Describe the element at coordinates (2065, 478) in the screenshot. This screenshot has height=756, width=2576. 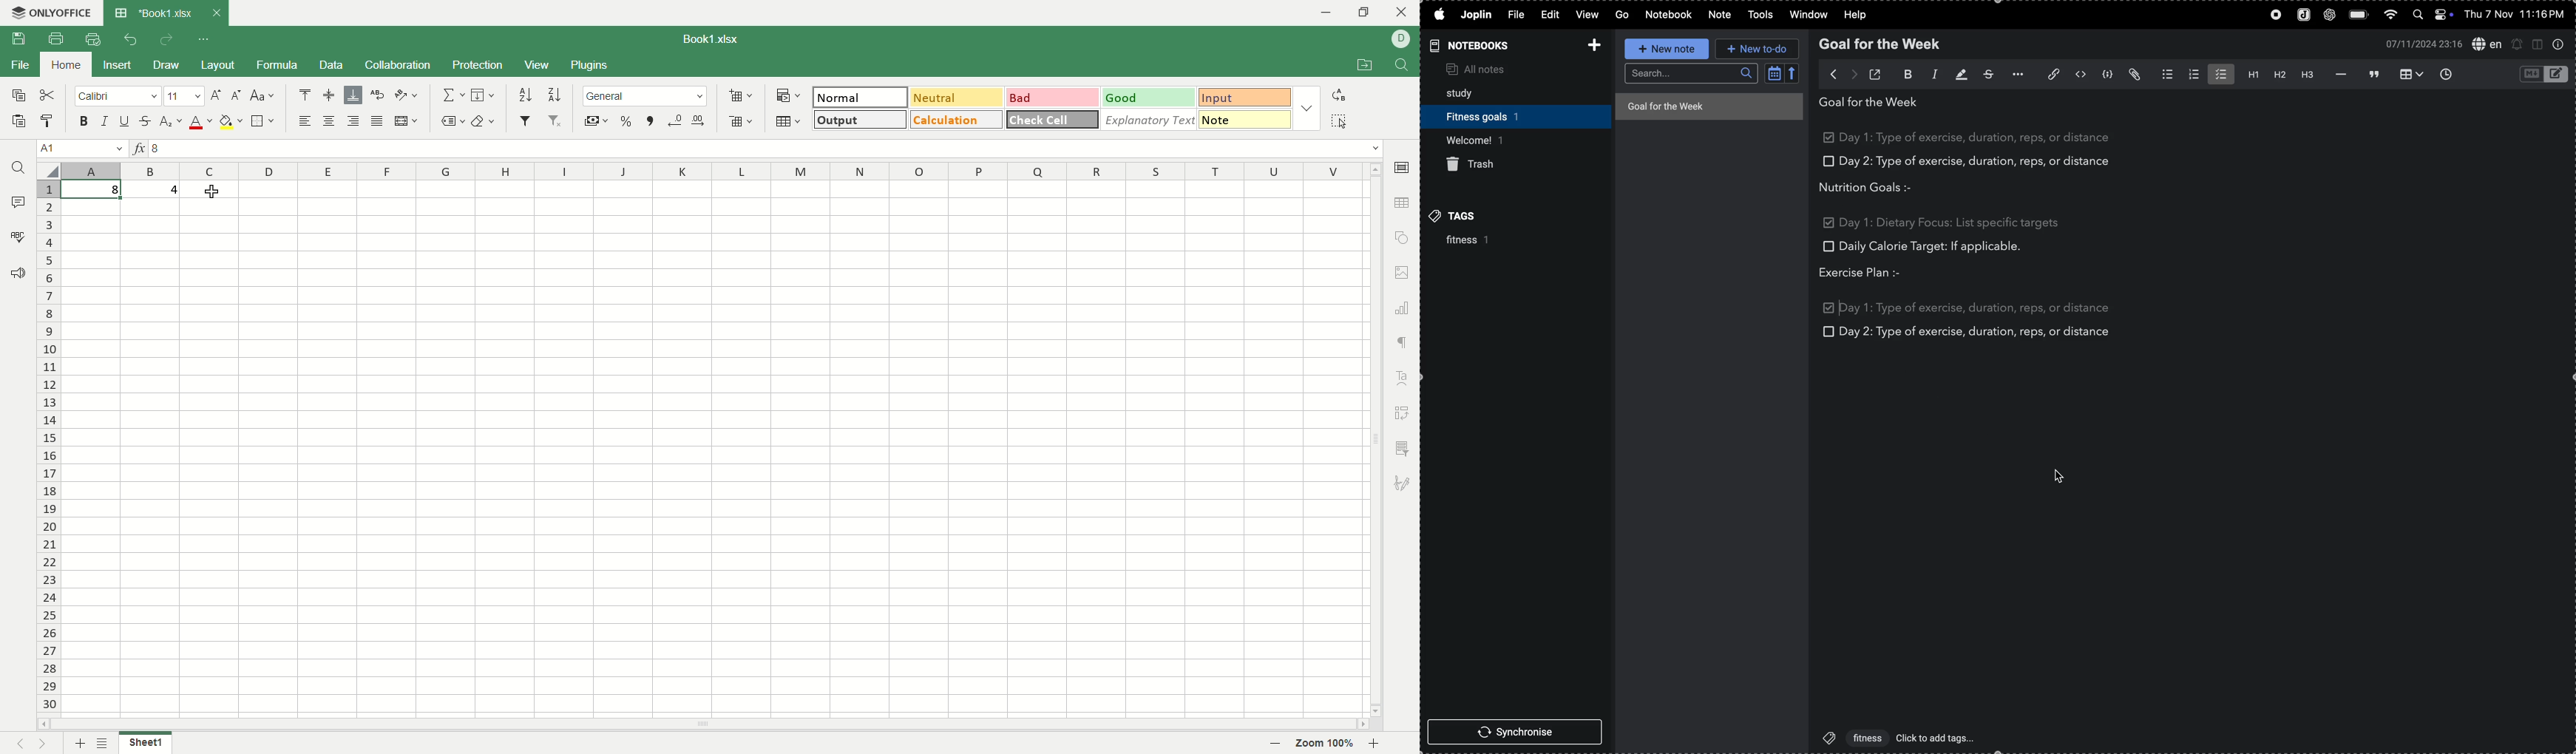
I see `cursor` at that location.